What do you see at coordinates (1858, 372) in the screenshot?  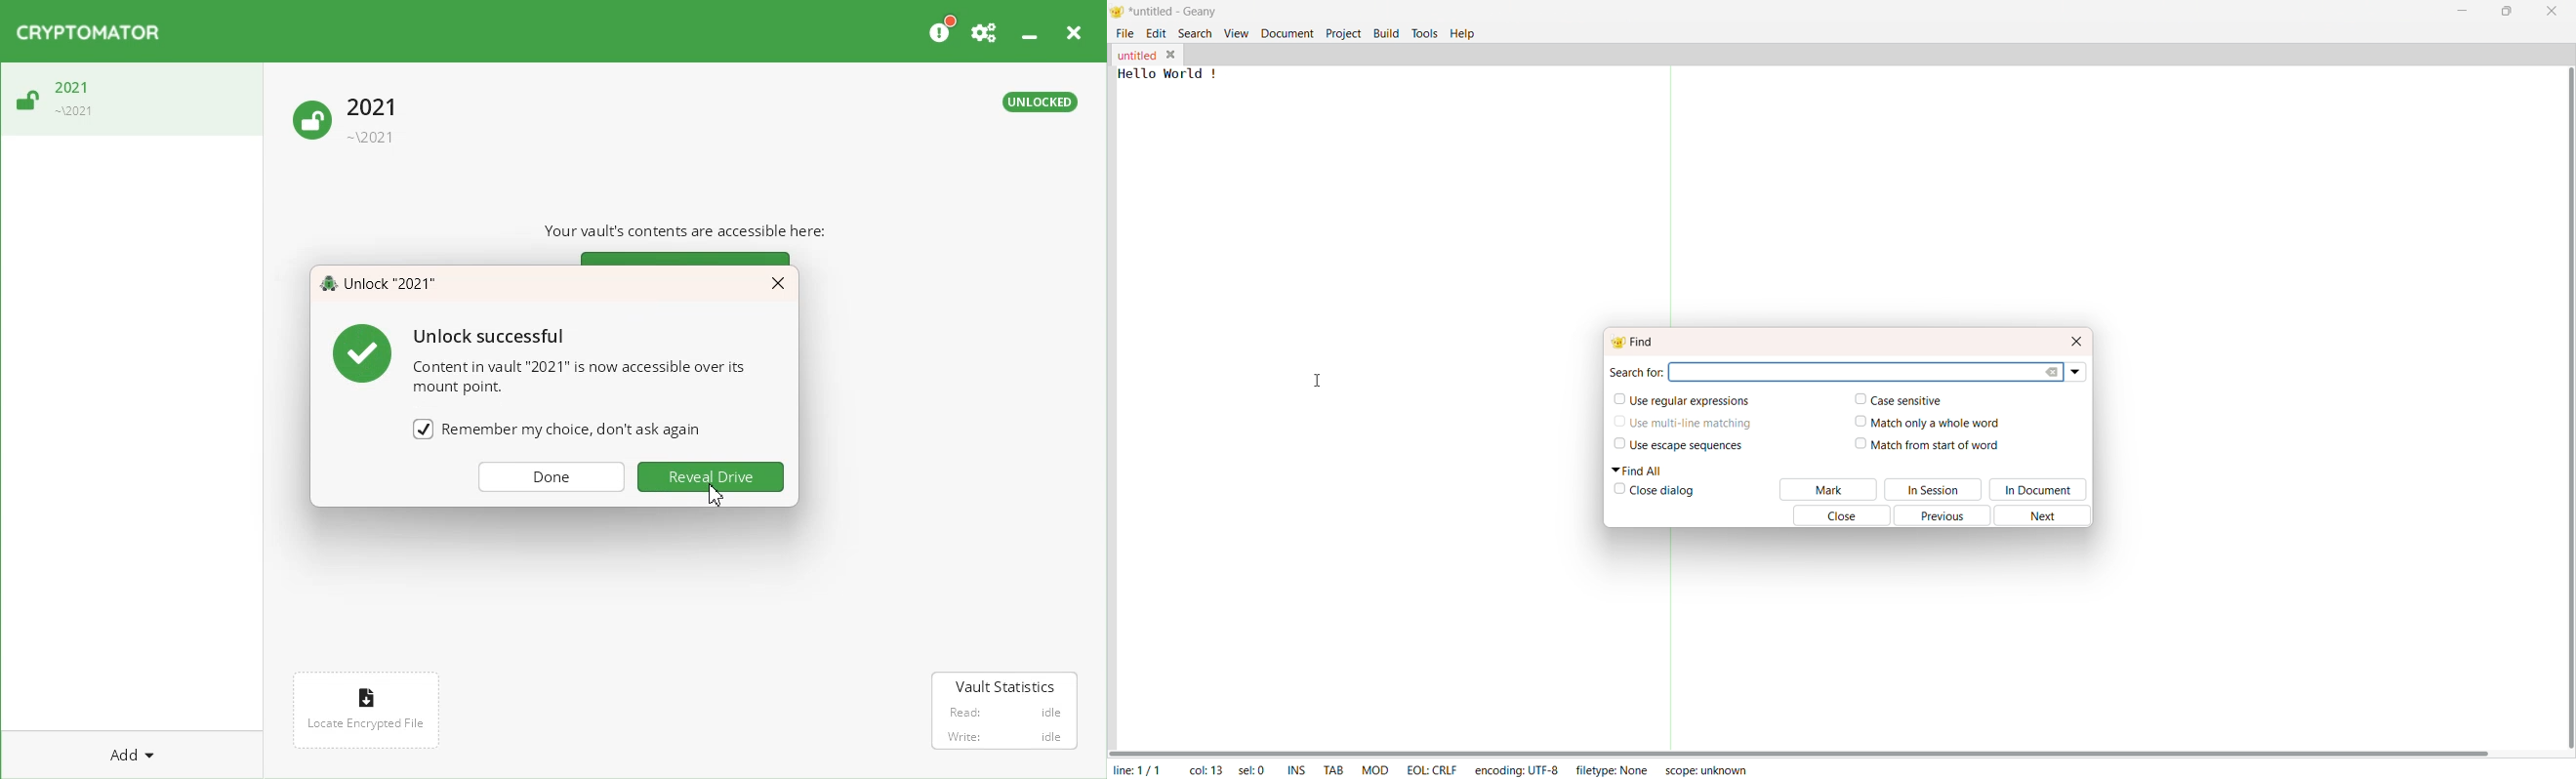 I see `Search bar` at bounding box center [1858, 372].